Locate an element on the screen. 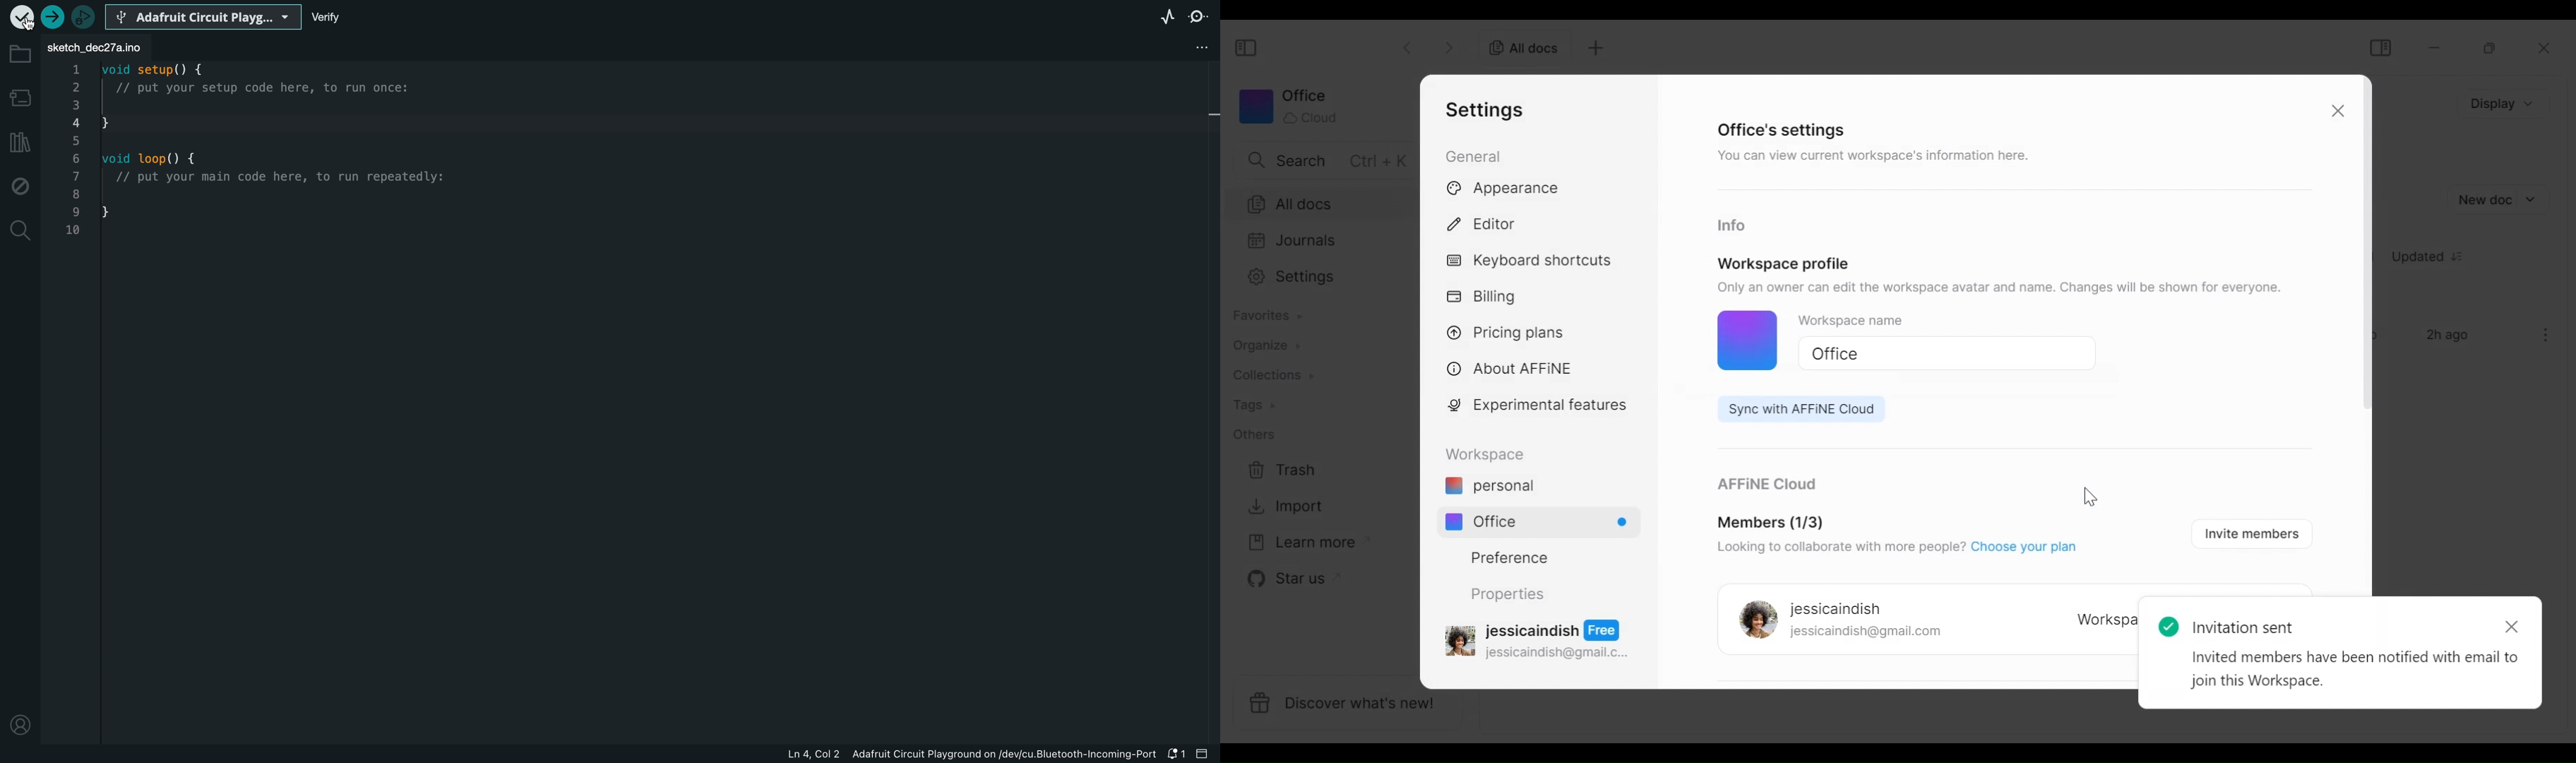 Image resolution: width=2576 pixels, height=784 pixels. Search is located at coordinates (1324, 160).